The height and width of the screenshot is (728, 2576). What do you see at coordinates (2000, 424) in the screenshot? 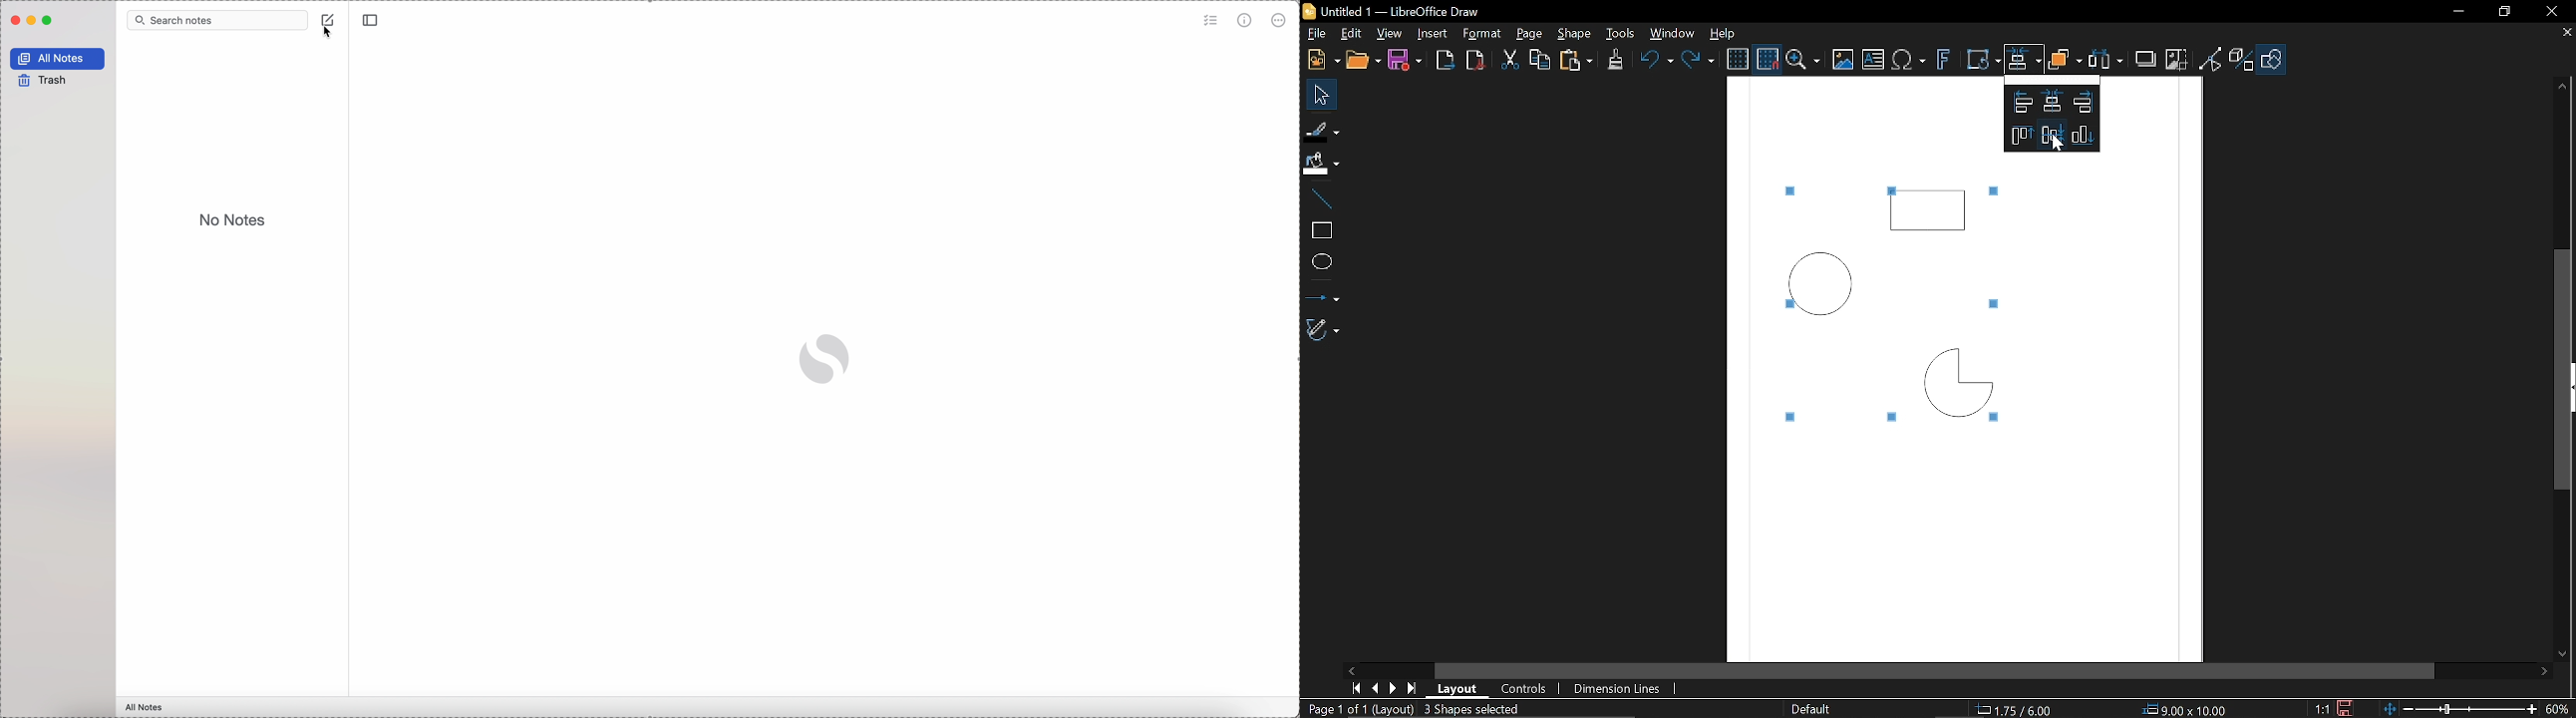
I see `Tiny square marked around the selected objects` at bounding box center [2000, 424].